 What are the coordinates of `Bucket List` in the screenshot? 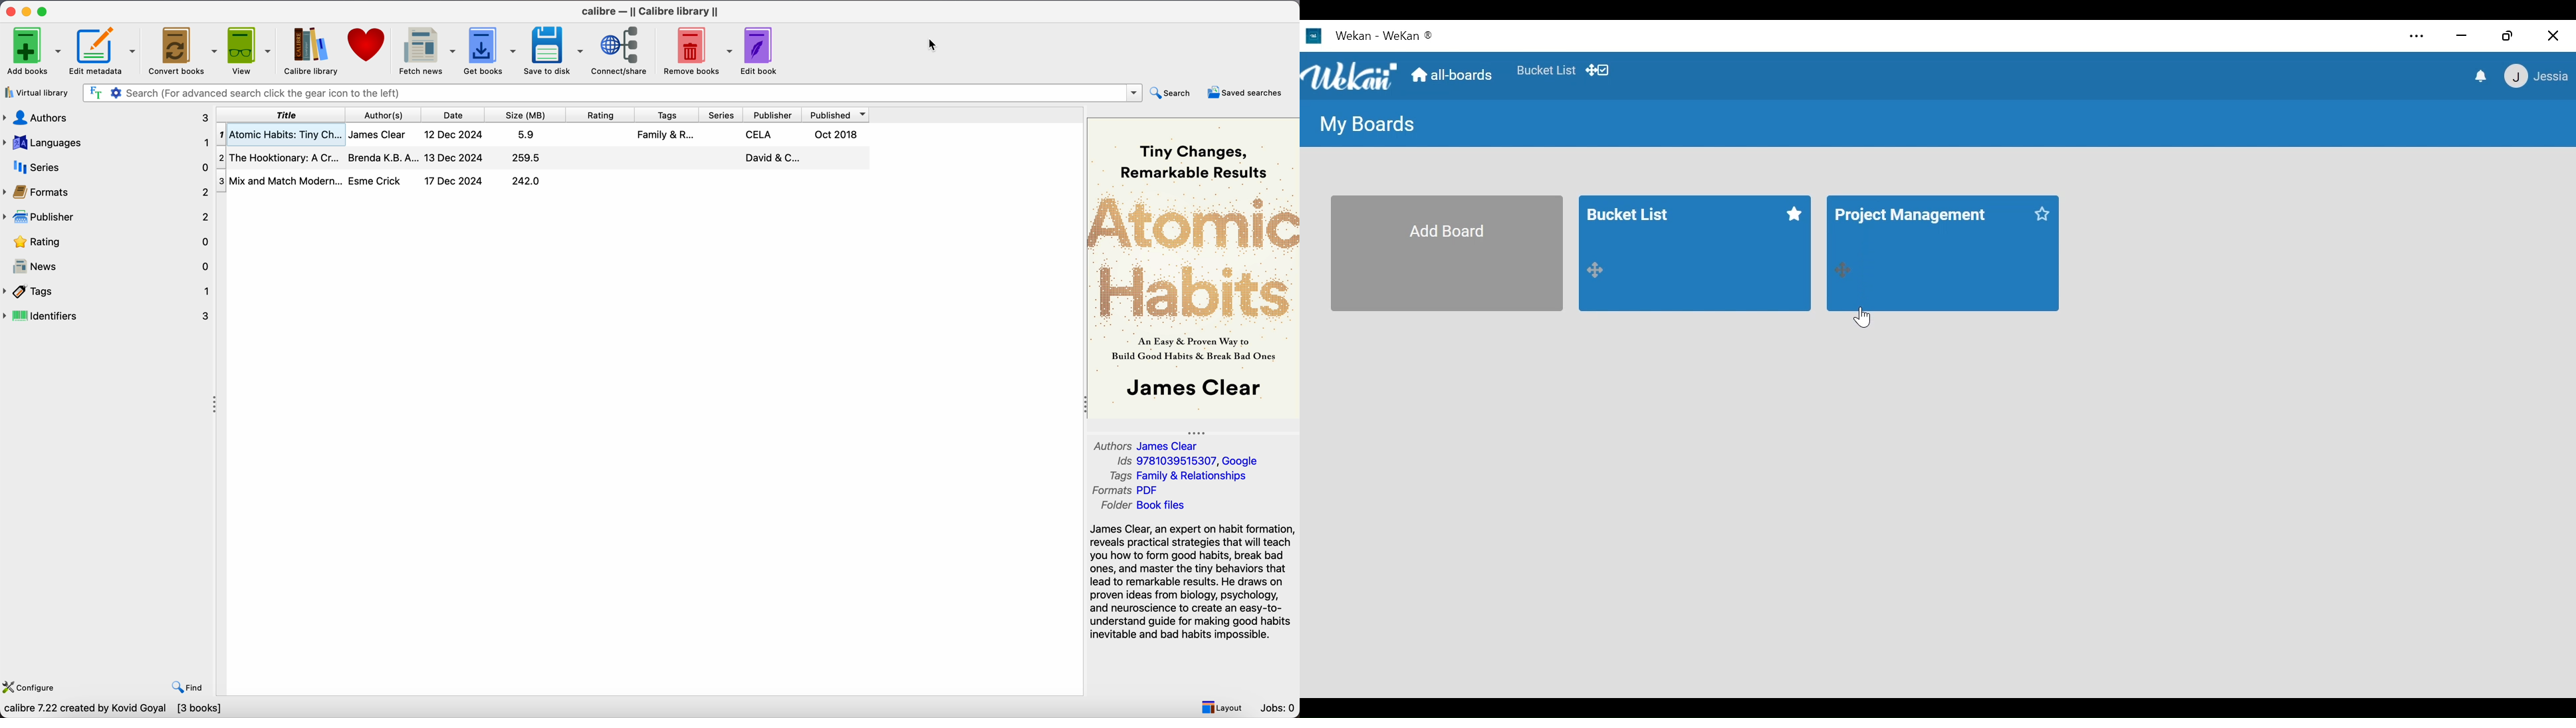 It's located at (1631, 215).